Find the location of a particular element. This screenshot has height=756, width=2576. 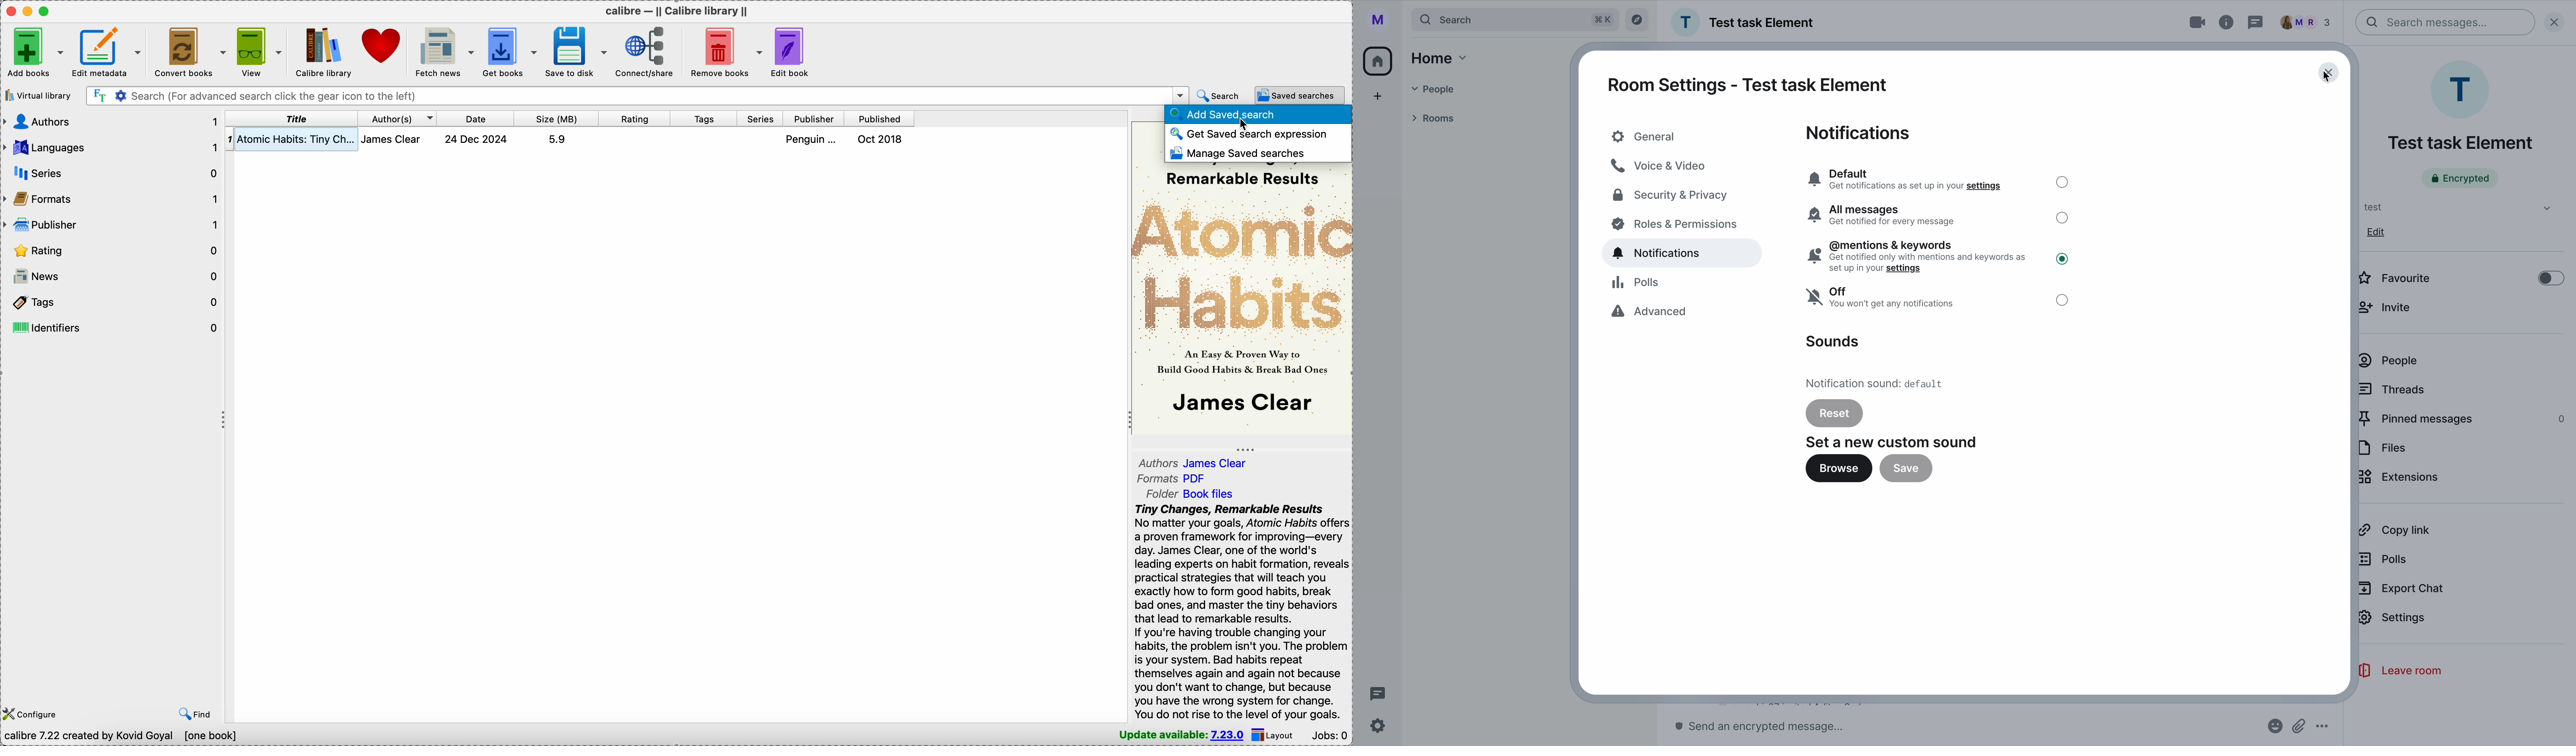

threads is located at coordinates (1375, 693).